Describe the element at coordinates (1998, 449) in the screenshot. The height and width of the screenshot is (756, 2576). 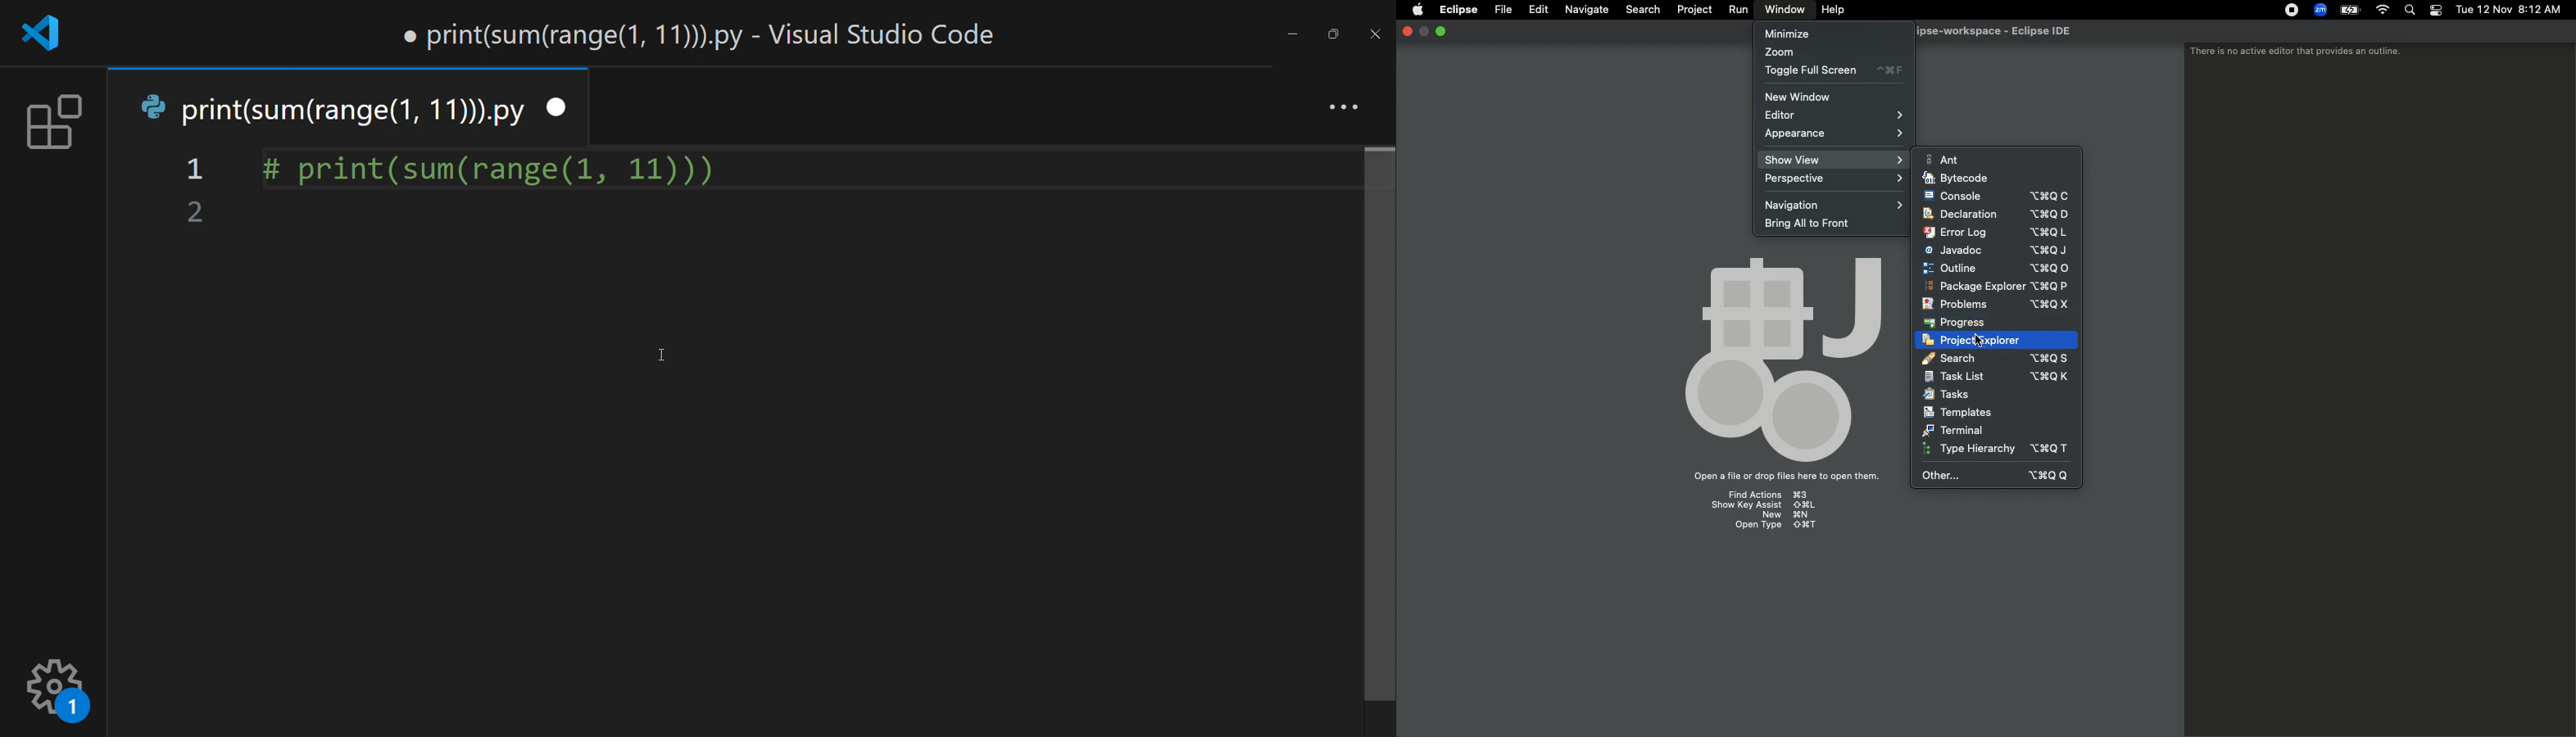
I see `Type hierarchy` at that location.